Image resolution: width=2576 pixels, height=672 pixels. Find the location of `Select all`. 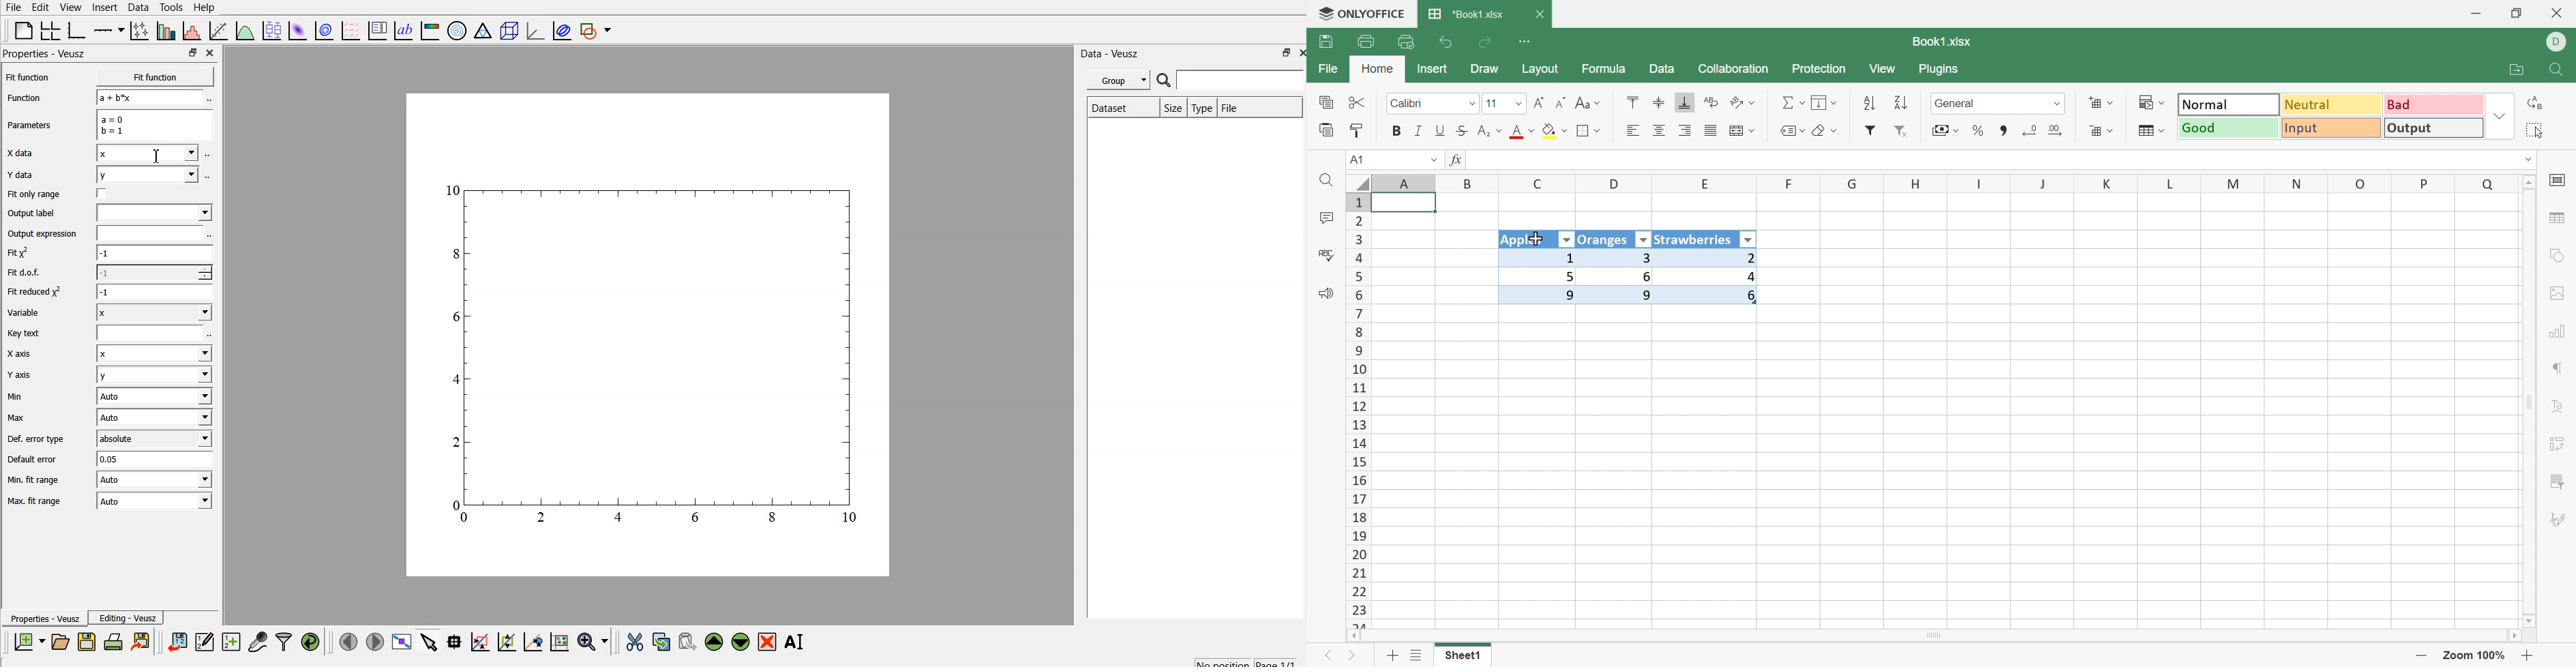

Select all is located at coordinates (1359, 181).